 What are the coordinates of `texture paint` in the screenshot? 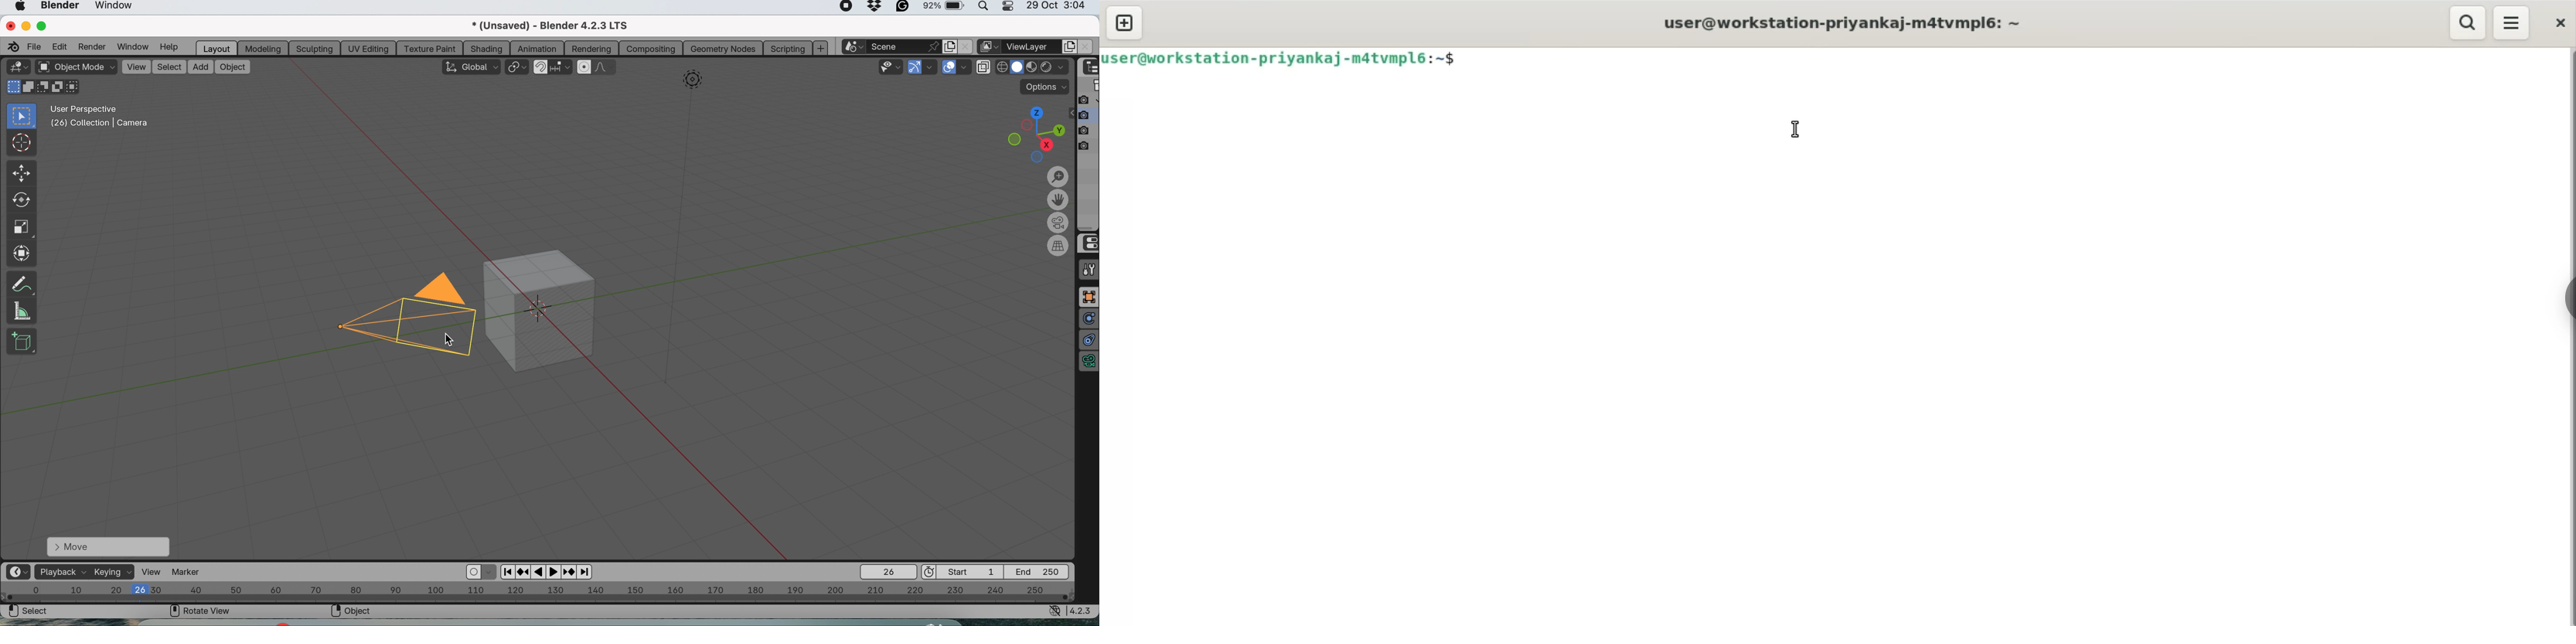 It's located at (429, 48).